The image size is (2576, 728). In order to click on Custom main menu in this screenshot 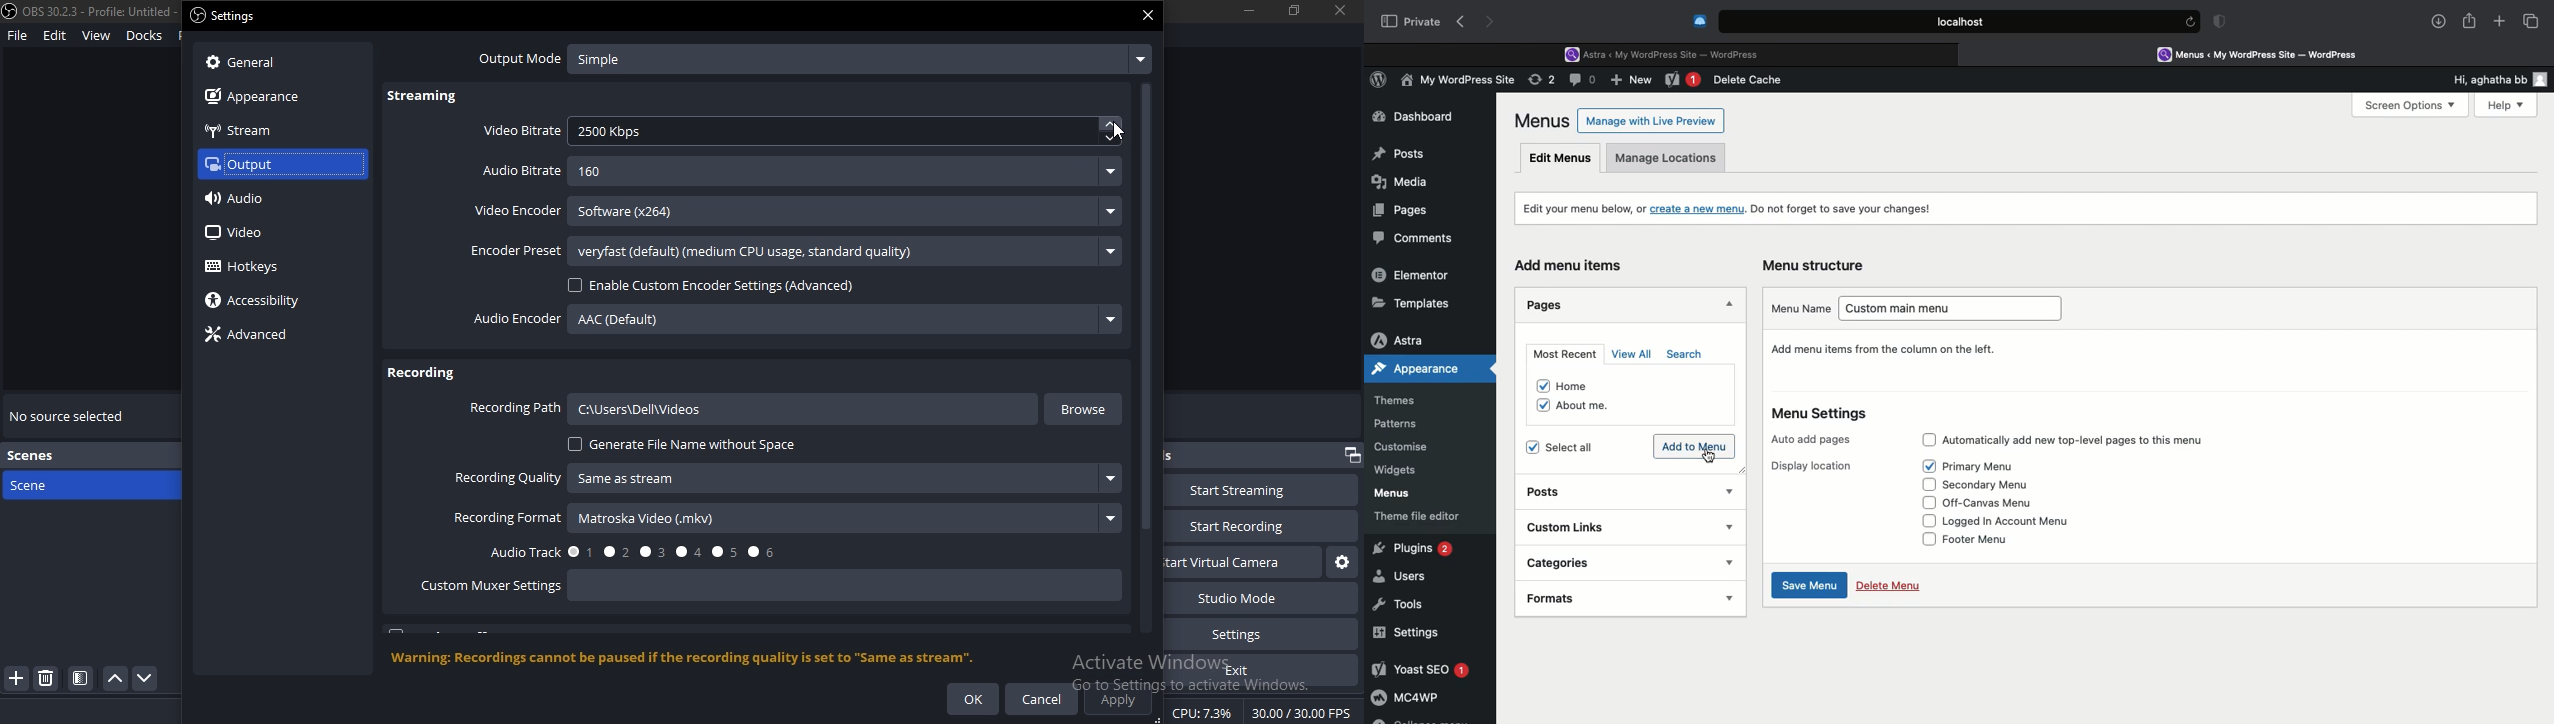, I will do `click(1957, 311)`.